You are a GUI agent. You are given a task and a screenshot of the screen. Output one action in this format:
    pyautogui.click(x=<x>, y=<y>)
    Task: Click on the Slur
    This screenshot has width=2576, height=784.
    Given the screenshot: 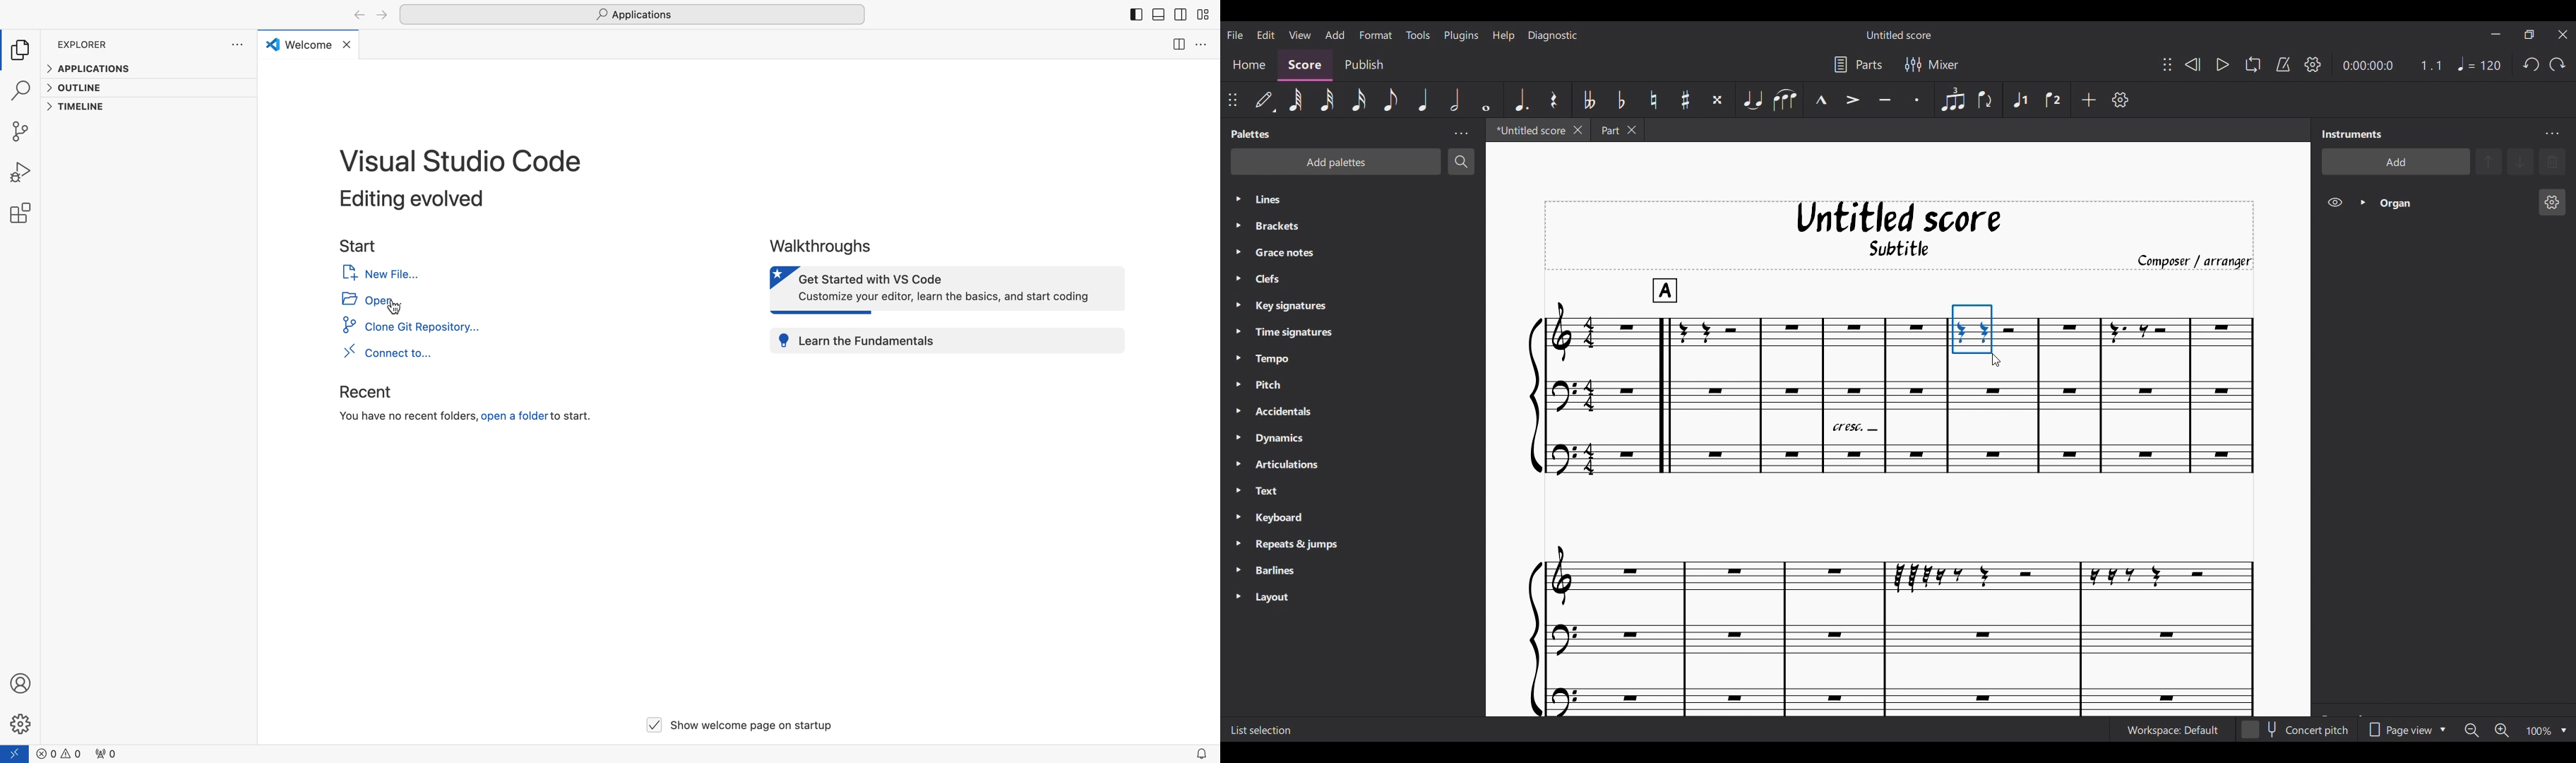 What is the action you would take?
    pyautogui.click(x=1784, y=100)
    